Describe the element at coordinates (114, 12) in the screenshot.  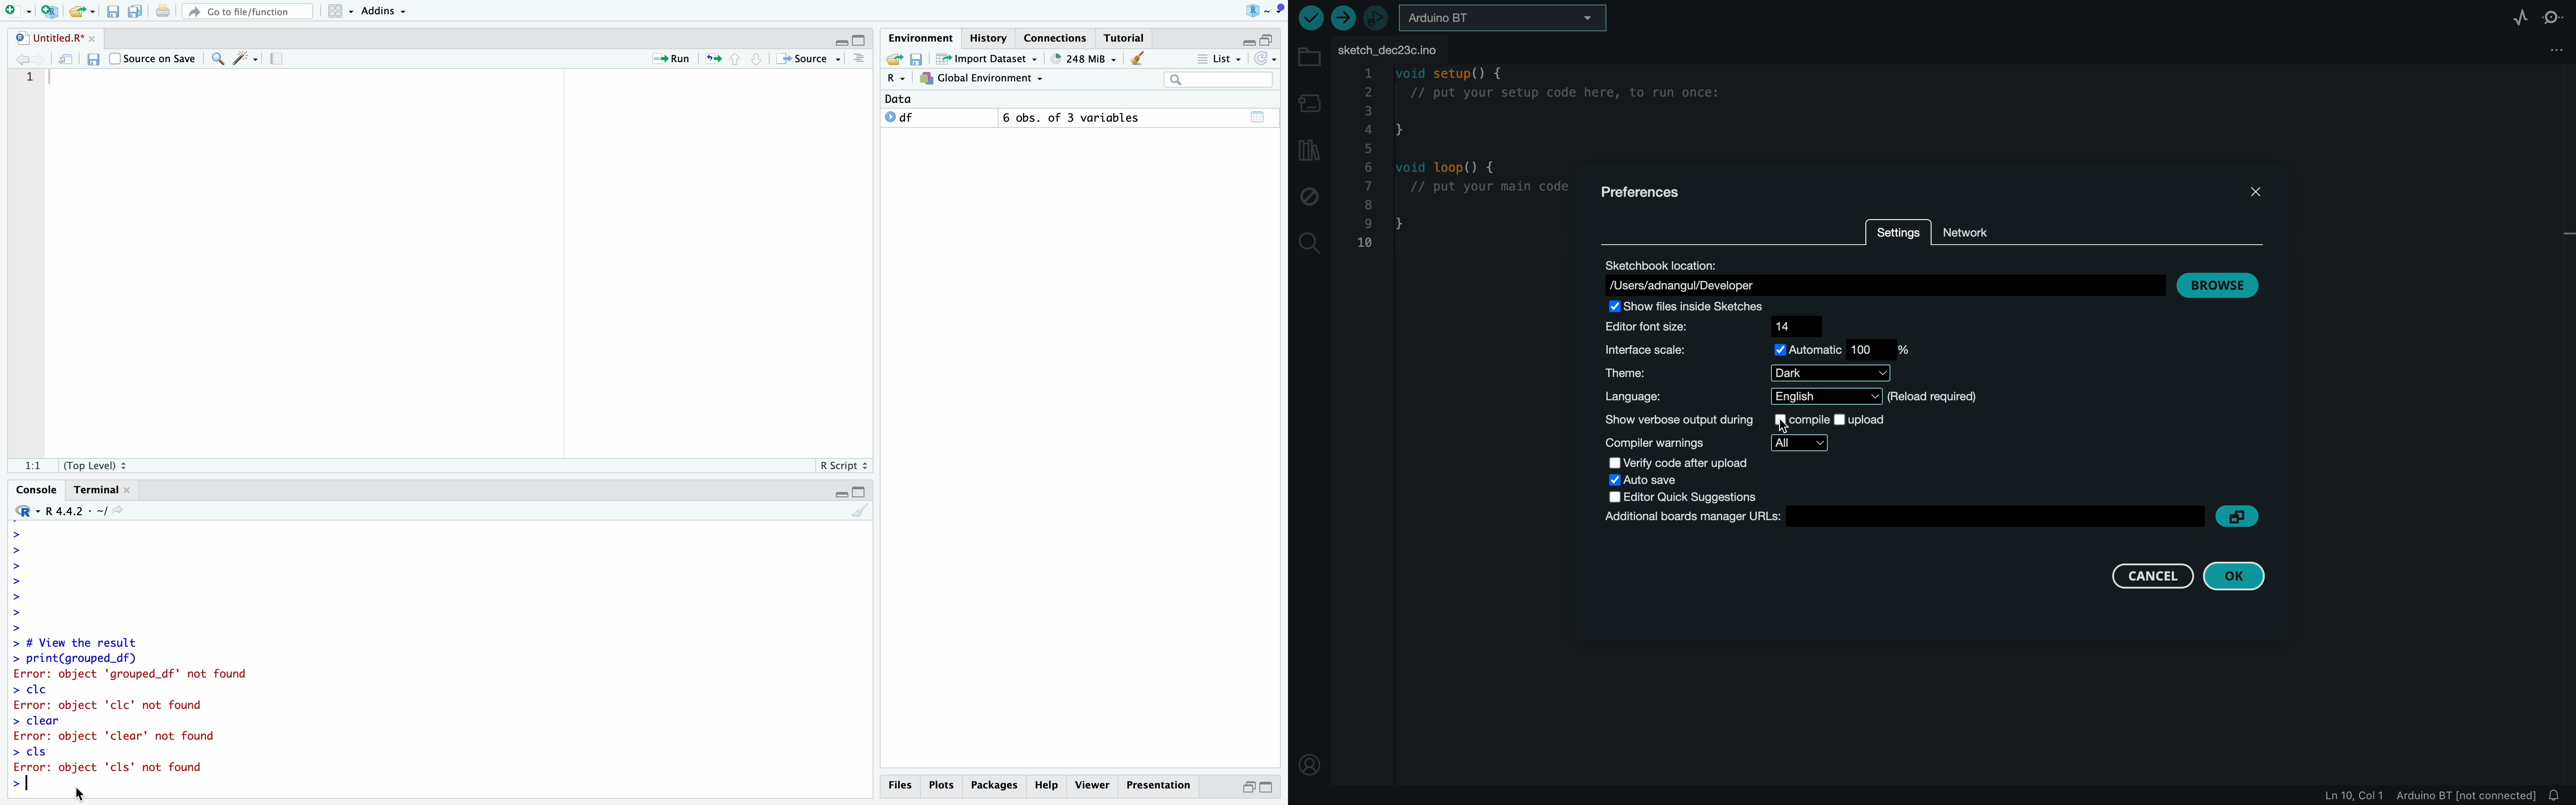
I see `Save current file` at that location.